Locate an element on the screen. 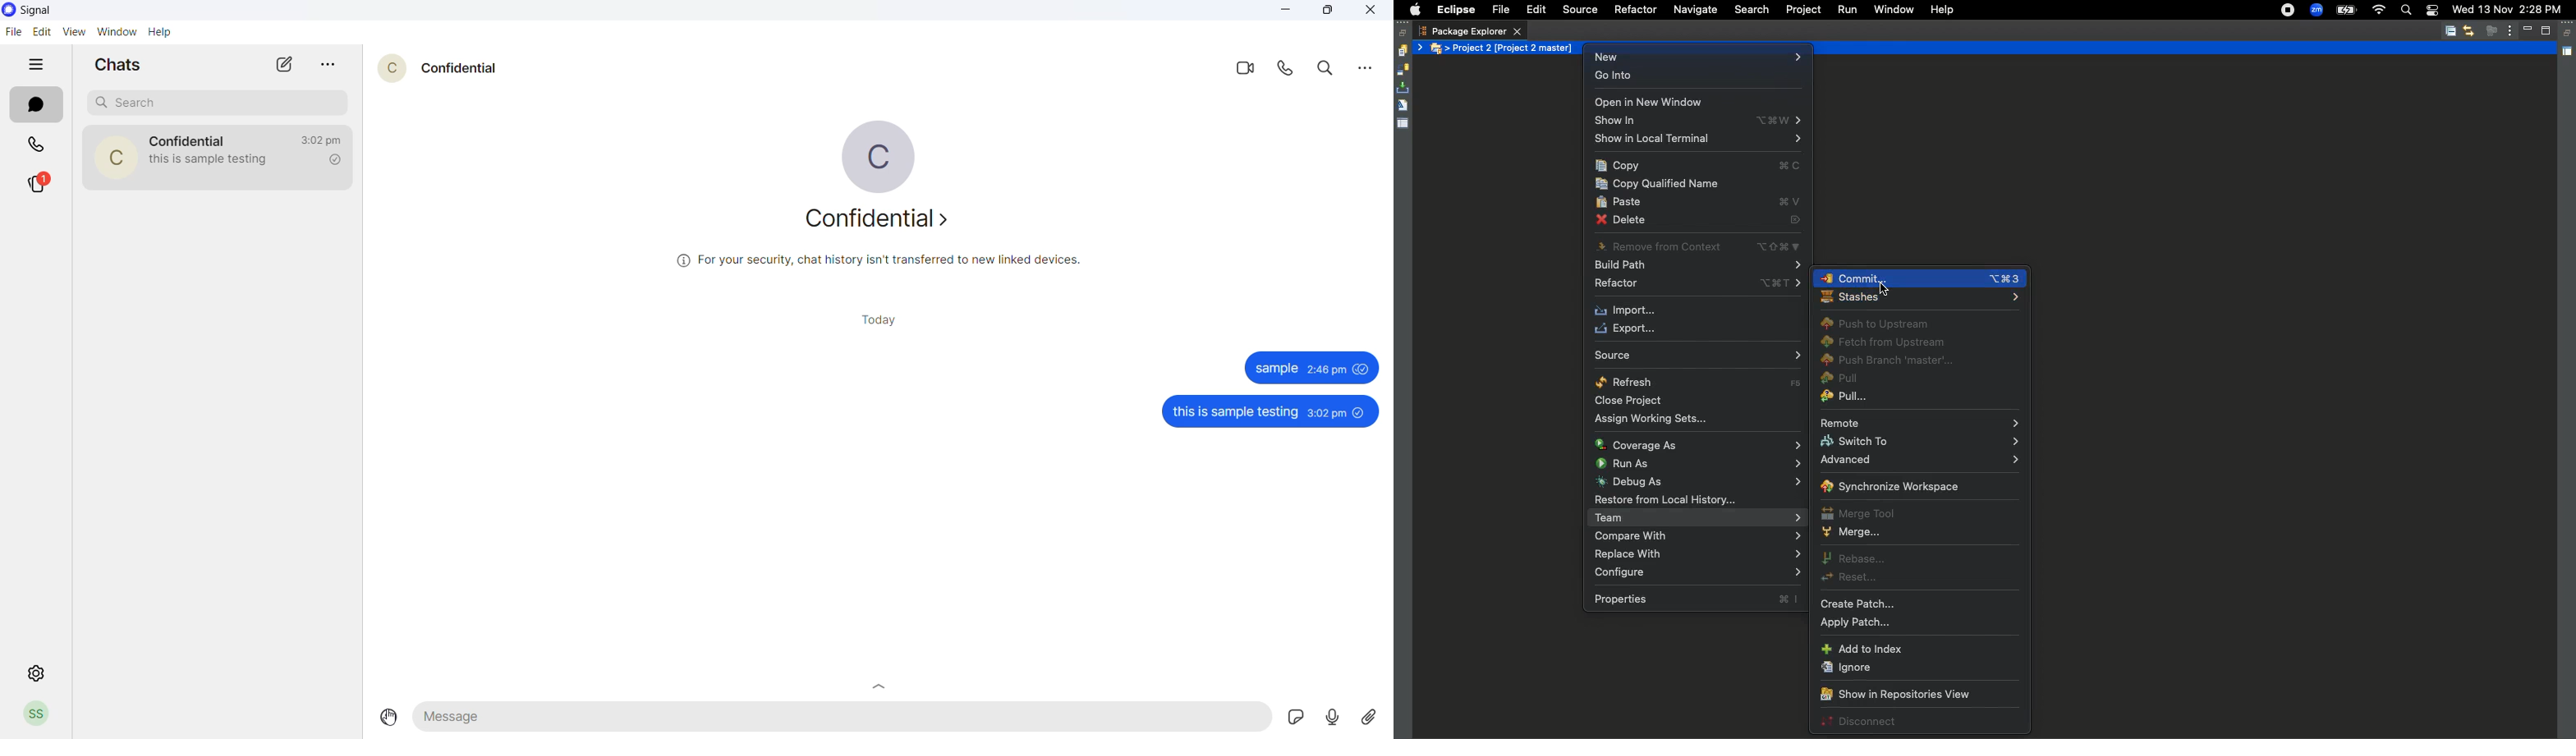 This screenshot has width=2576, height=756. more options is located at coordinates (330, 65).